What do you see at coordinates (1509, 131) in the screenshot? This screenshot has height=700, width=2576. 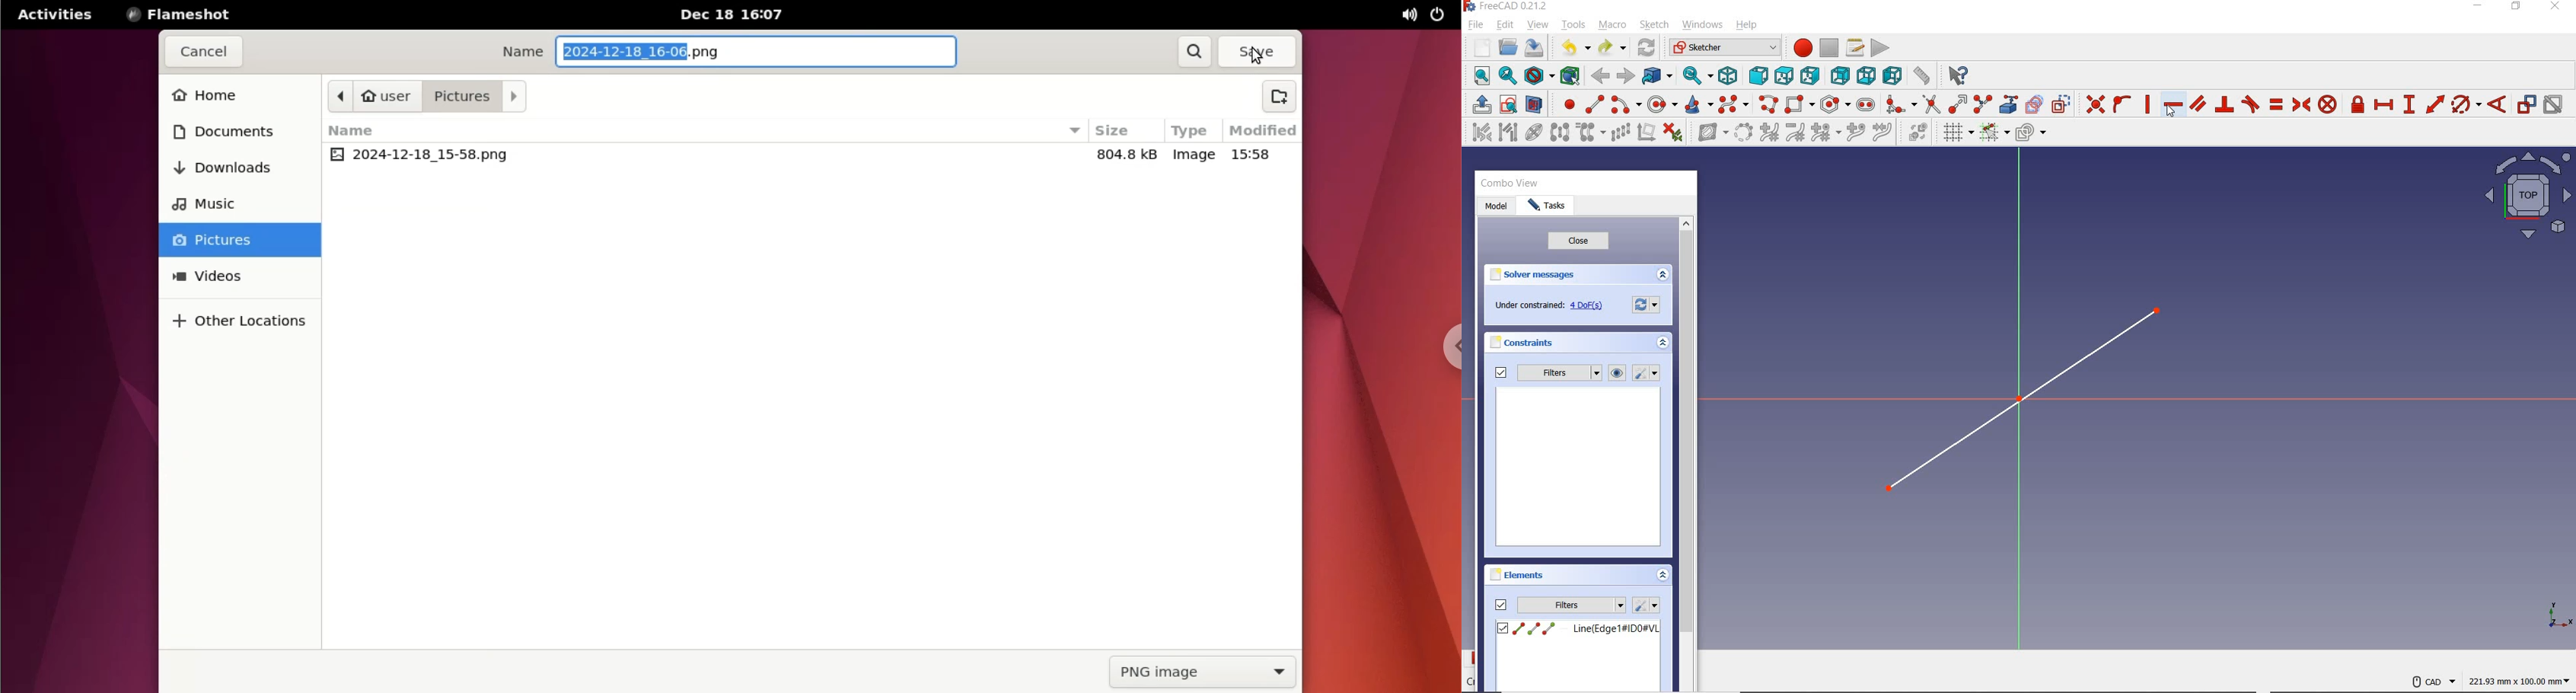 I see `SELECT ASSOCIATED GEOMETRY` at bounding box center [1509, 131].